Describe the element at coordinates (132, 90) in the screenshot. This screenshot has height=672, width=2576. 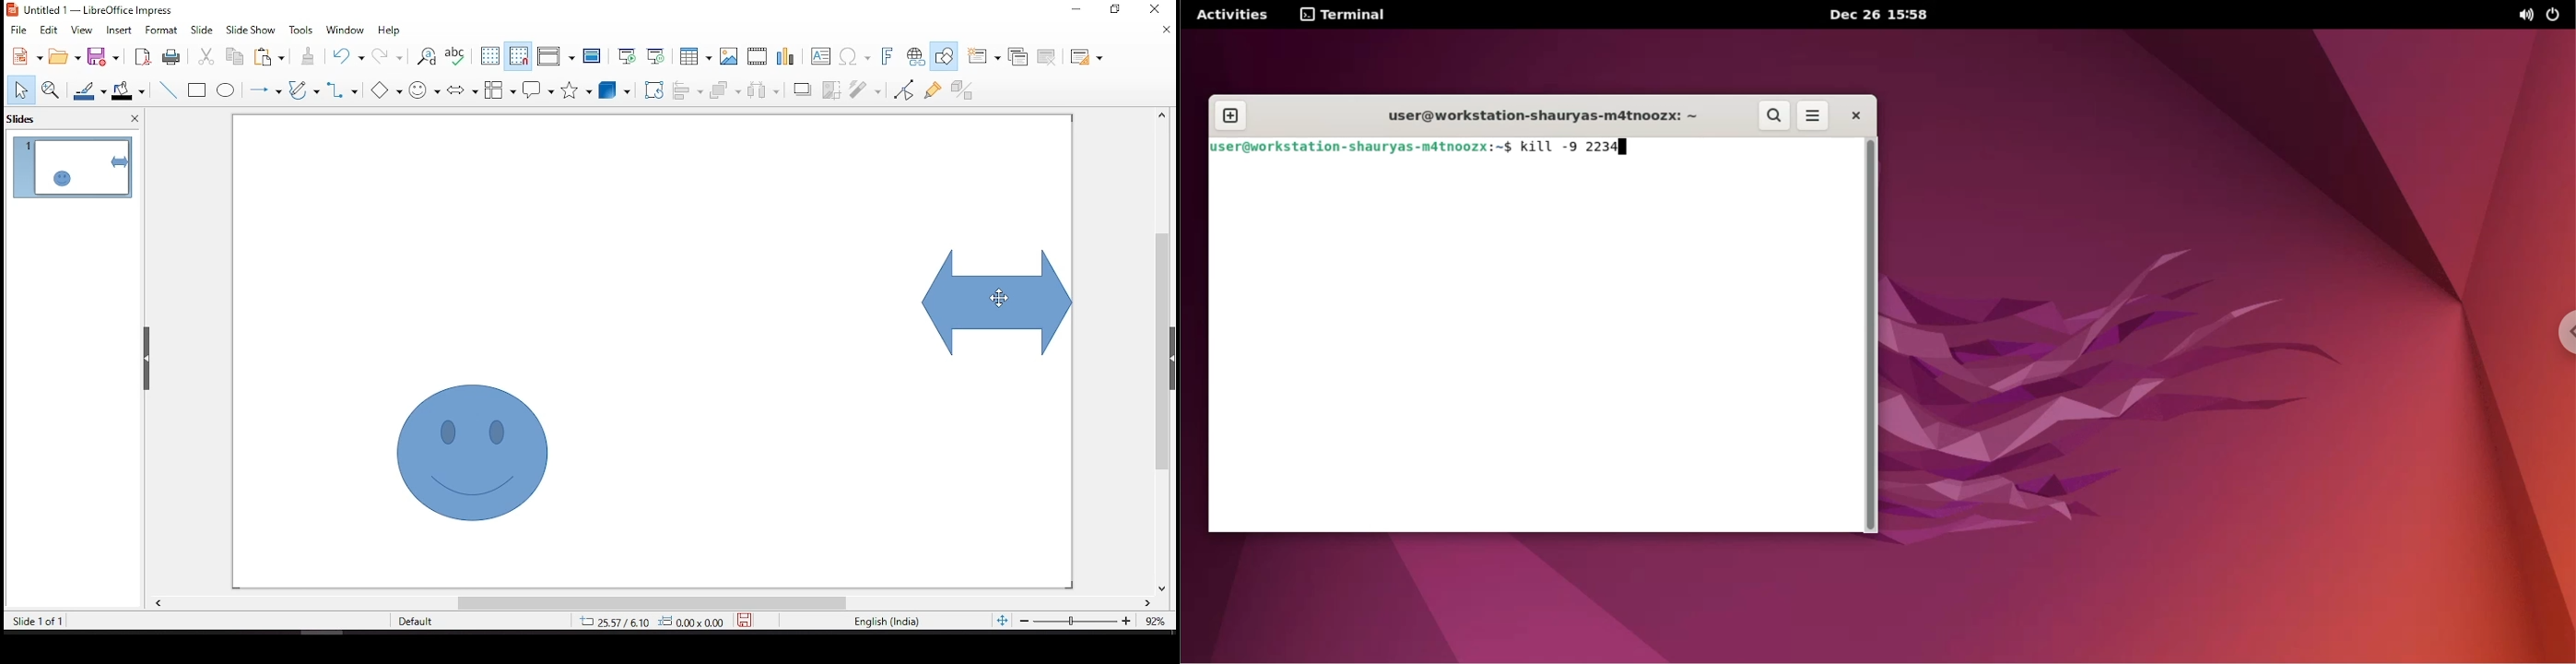
I see `fill color` at that location.